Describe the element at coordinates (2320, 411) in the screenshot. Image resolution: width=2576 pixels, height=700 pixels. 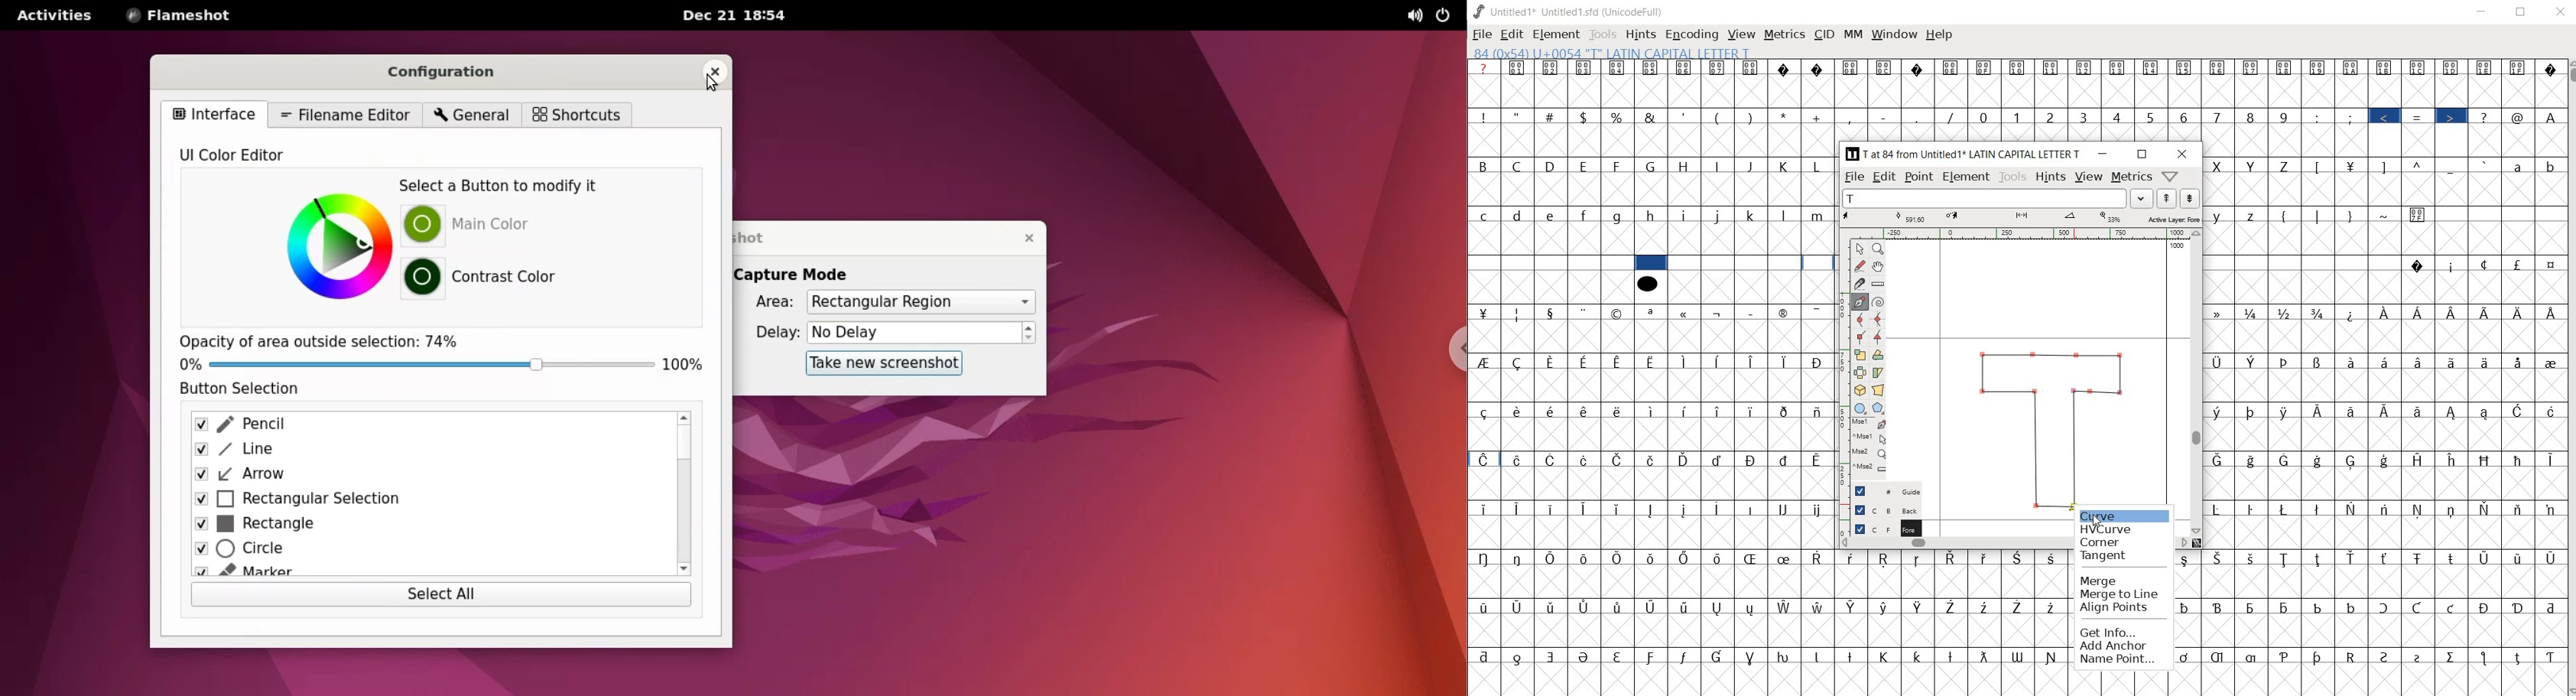
I see `Symbol` at that location.